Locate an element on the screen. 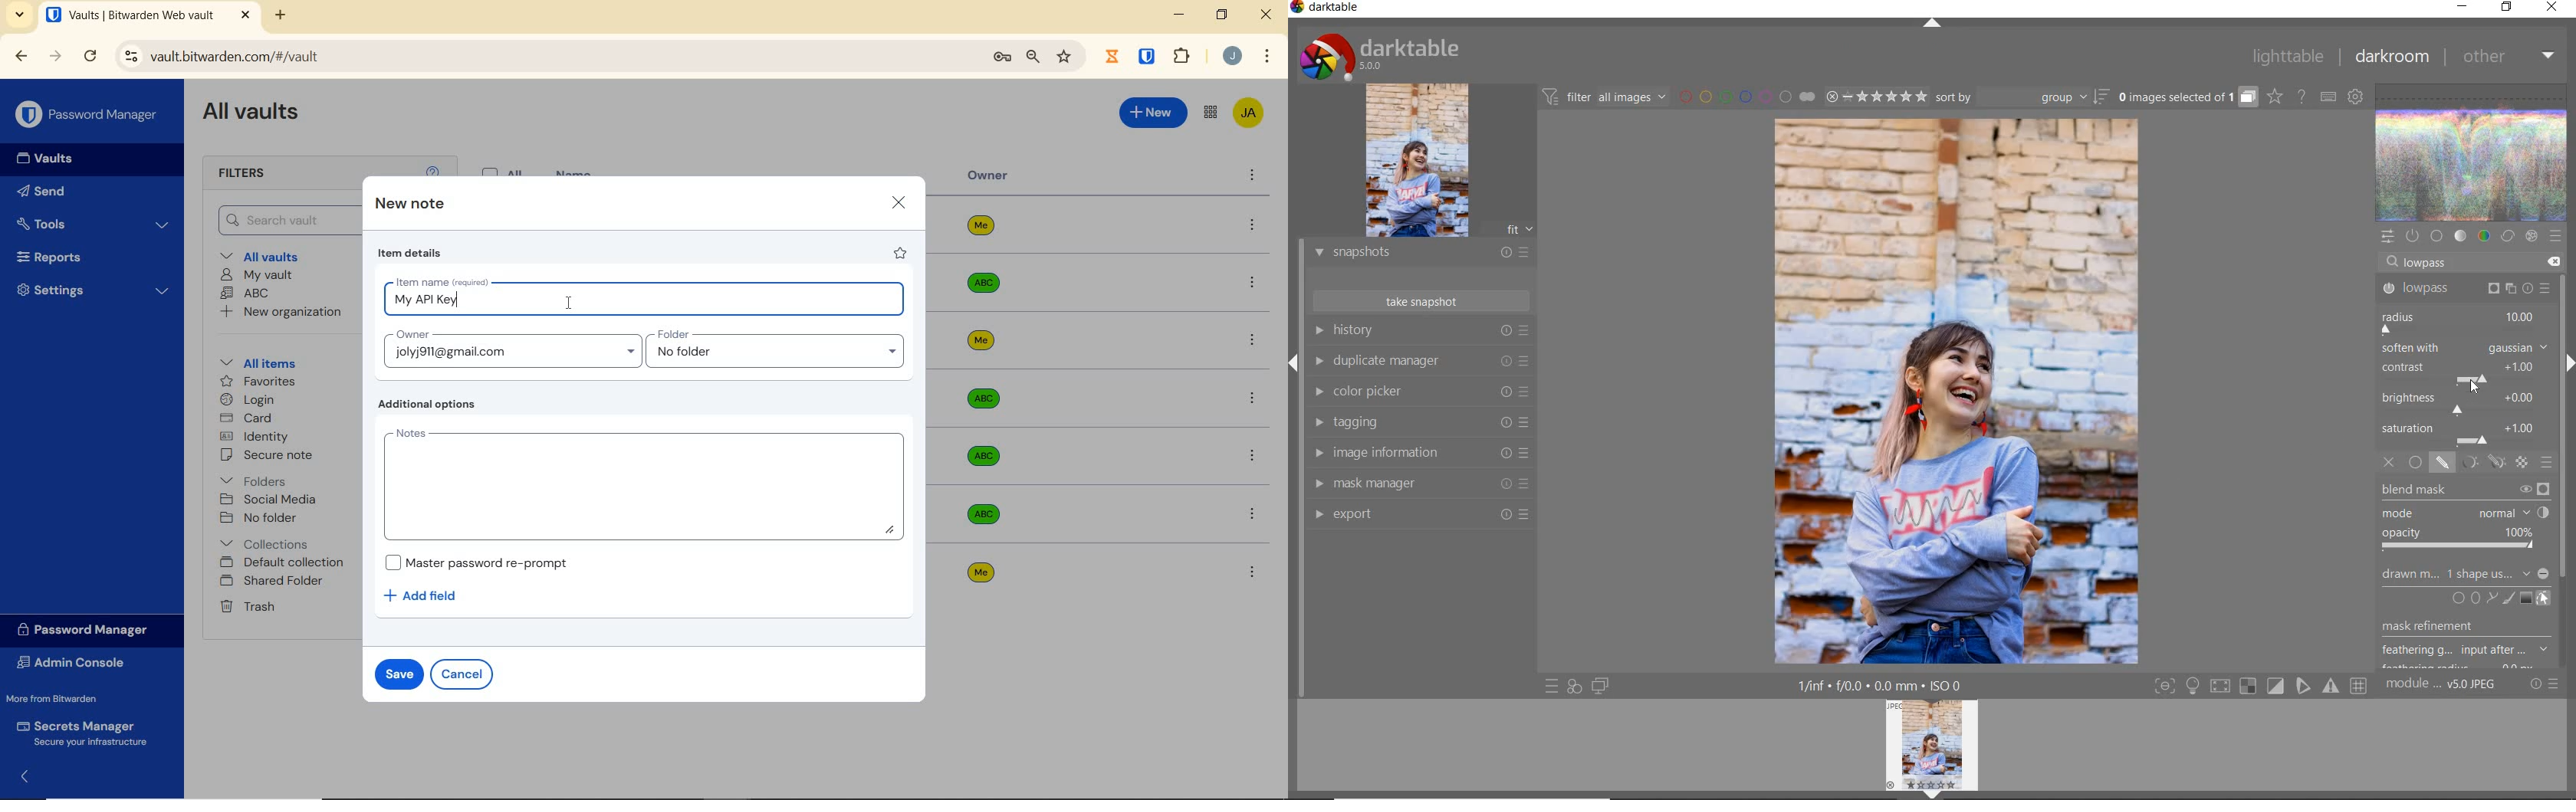 The height and width of the screenshot is (812, 2576). waveform is located at coordinates (2472, 151).